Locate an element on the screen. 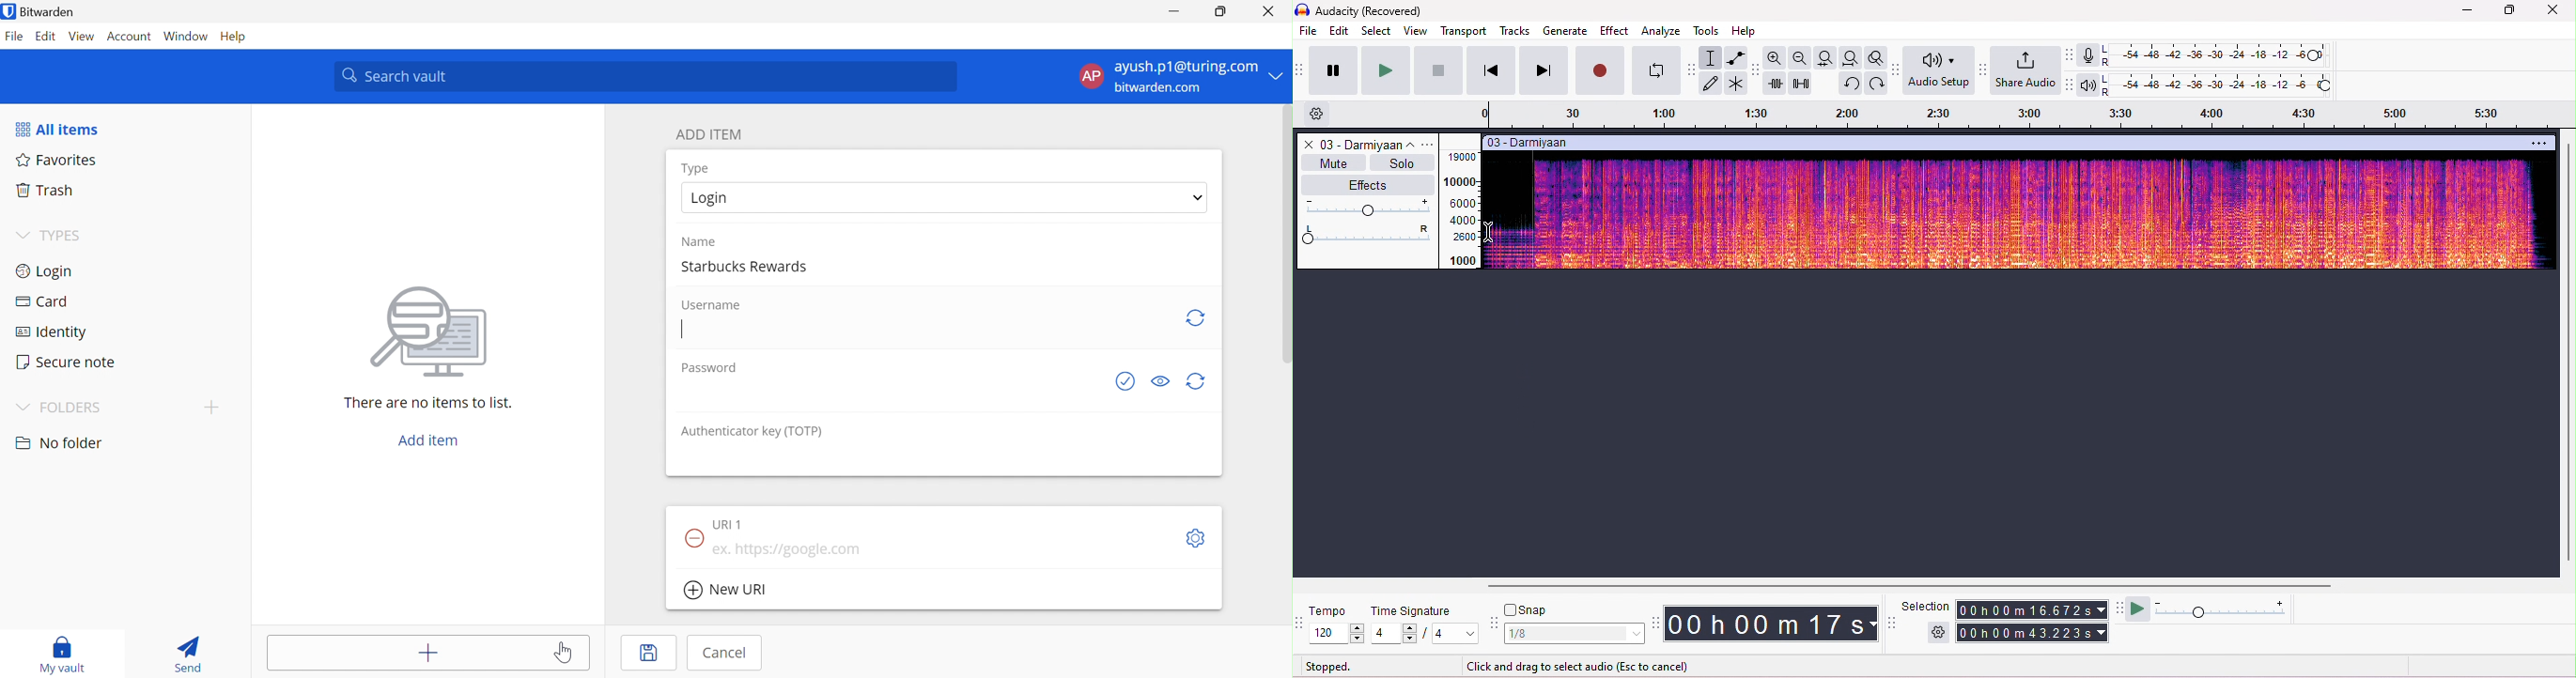 Image resolution: width=2576 pixels, height=700 pixels. Window is located at coordinates (188, 37).